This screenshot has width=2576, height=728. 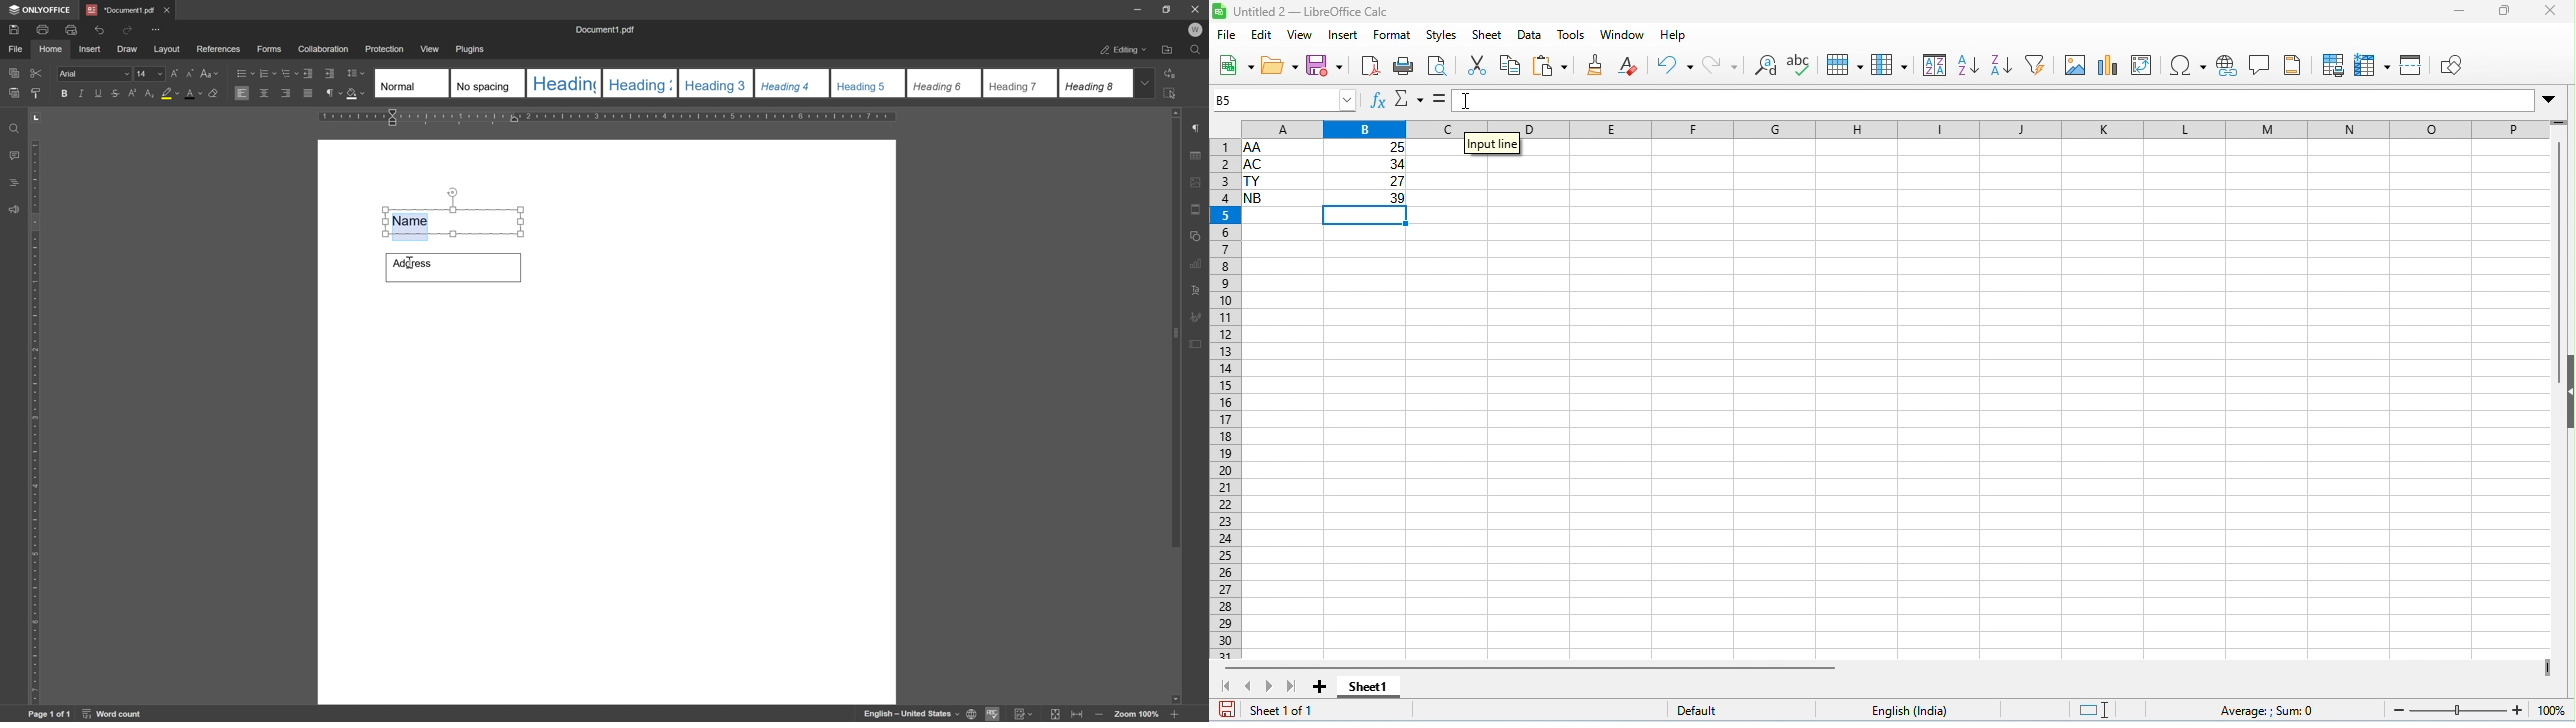 I want to click on *document1.pdf, so click(x=120, y=10).